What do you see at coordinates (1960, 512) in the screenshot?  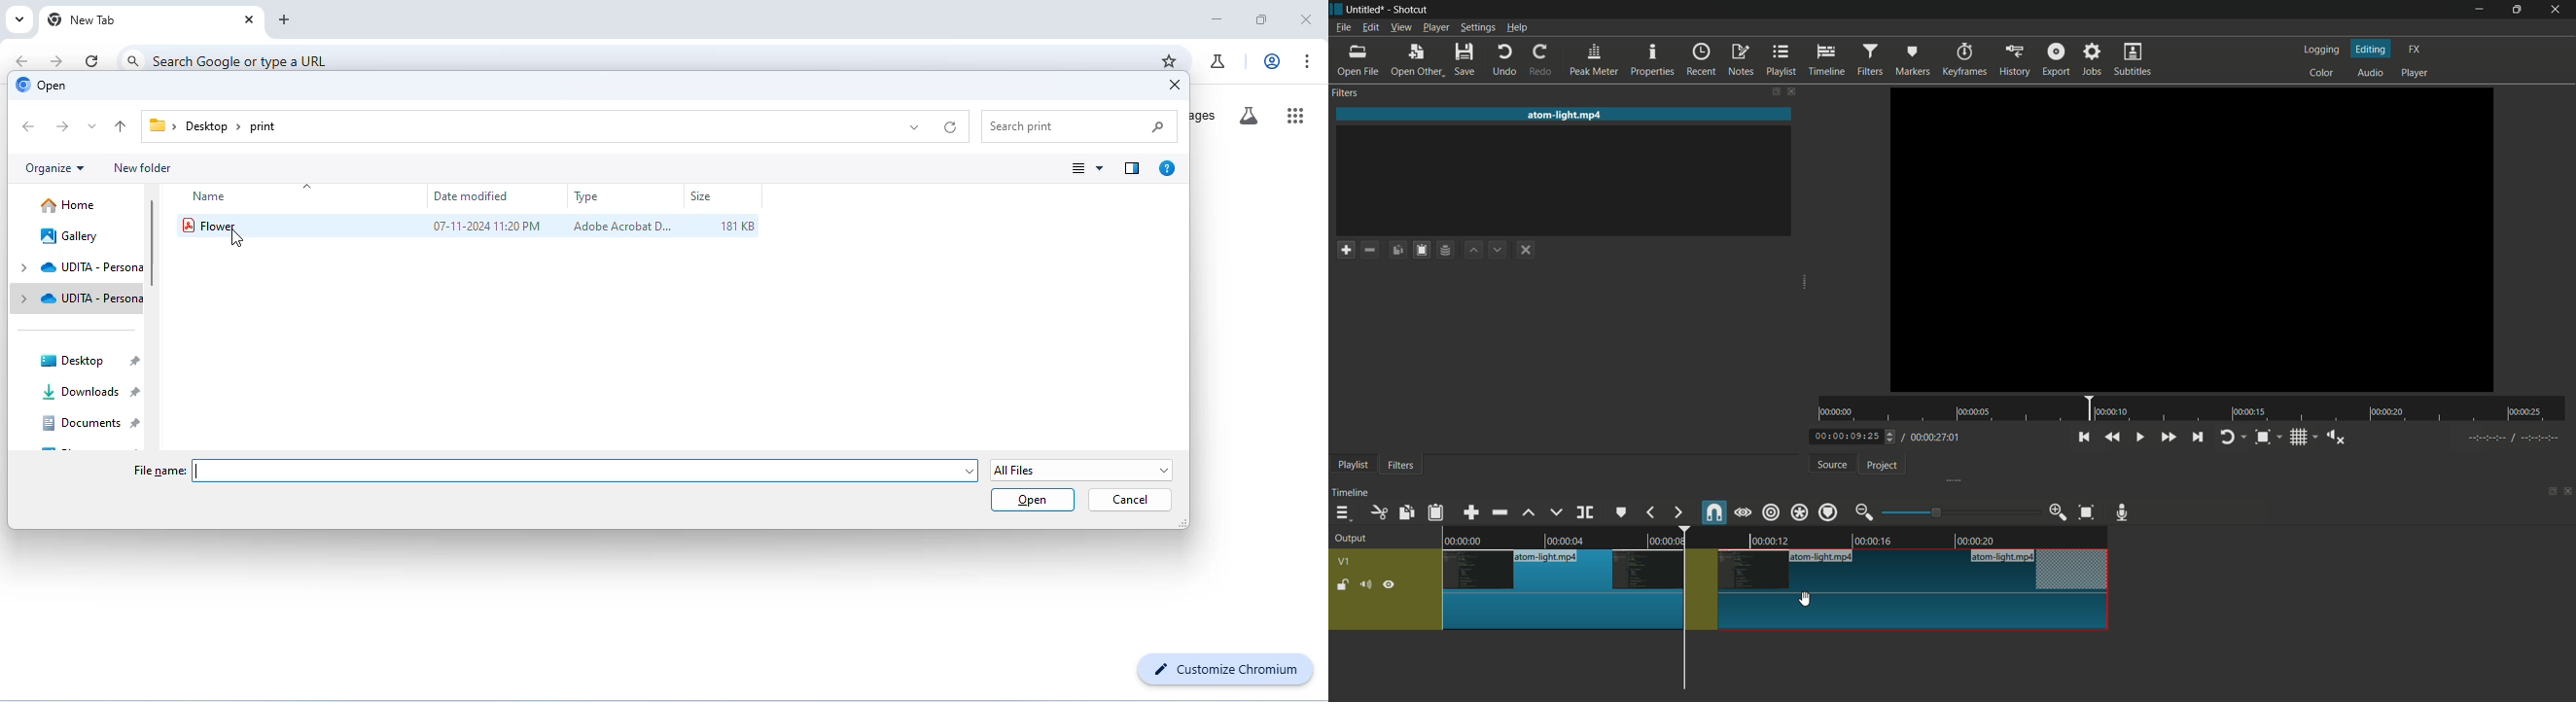 I see `adjustment bar` at bounding box center [1960, 512].